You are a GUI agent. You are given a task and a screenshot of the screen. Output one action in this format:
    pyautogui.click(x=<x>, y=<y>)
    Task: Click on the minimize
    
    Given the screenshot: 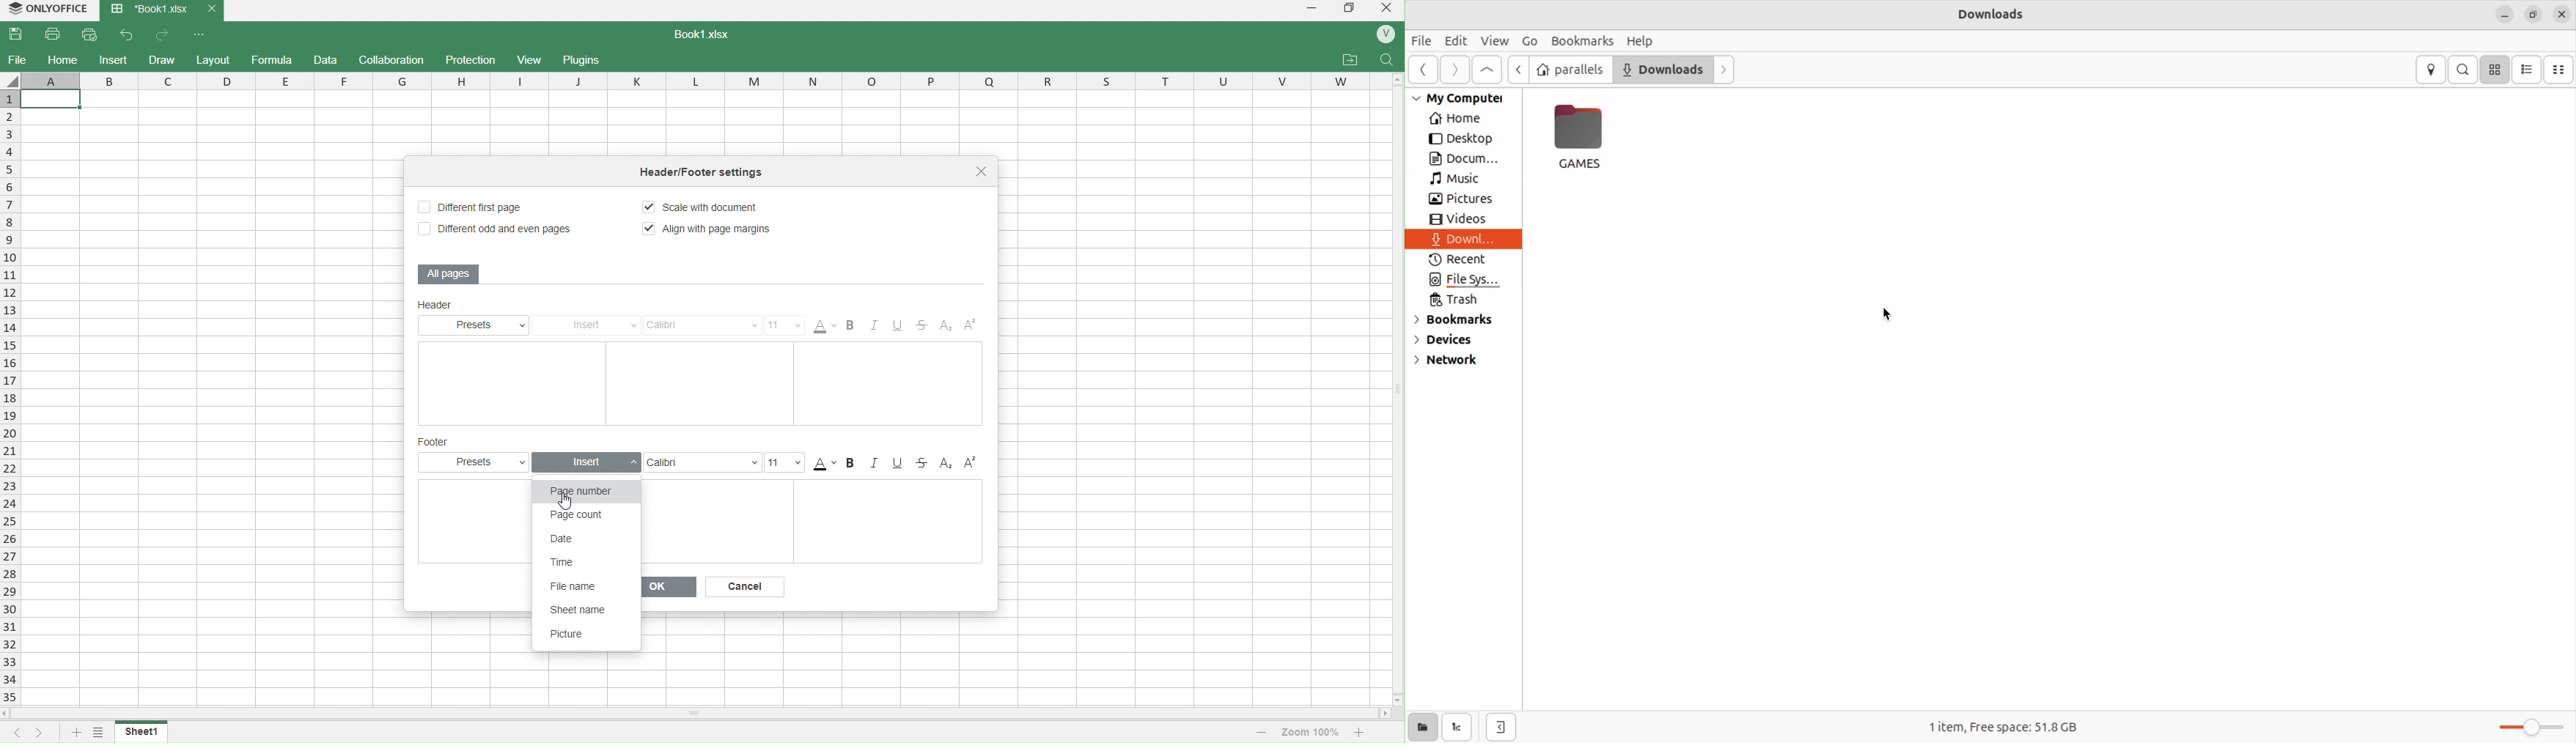 What is the action you would take?
    pyautogui.click(x=2504, y=16)
    